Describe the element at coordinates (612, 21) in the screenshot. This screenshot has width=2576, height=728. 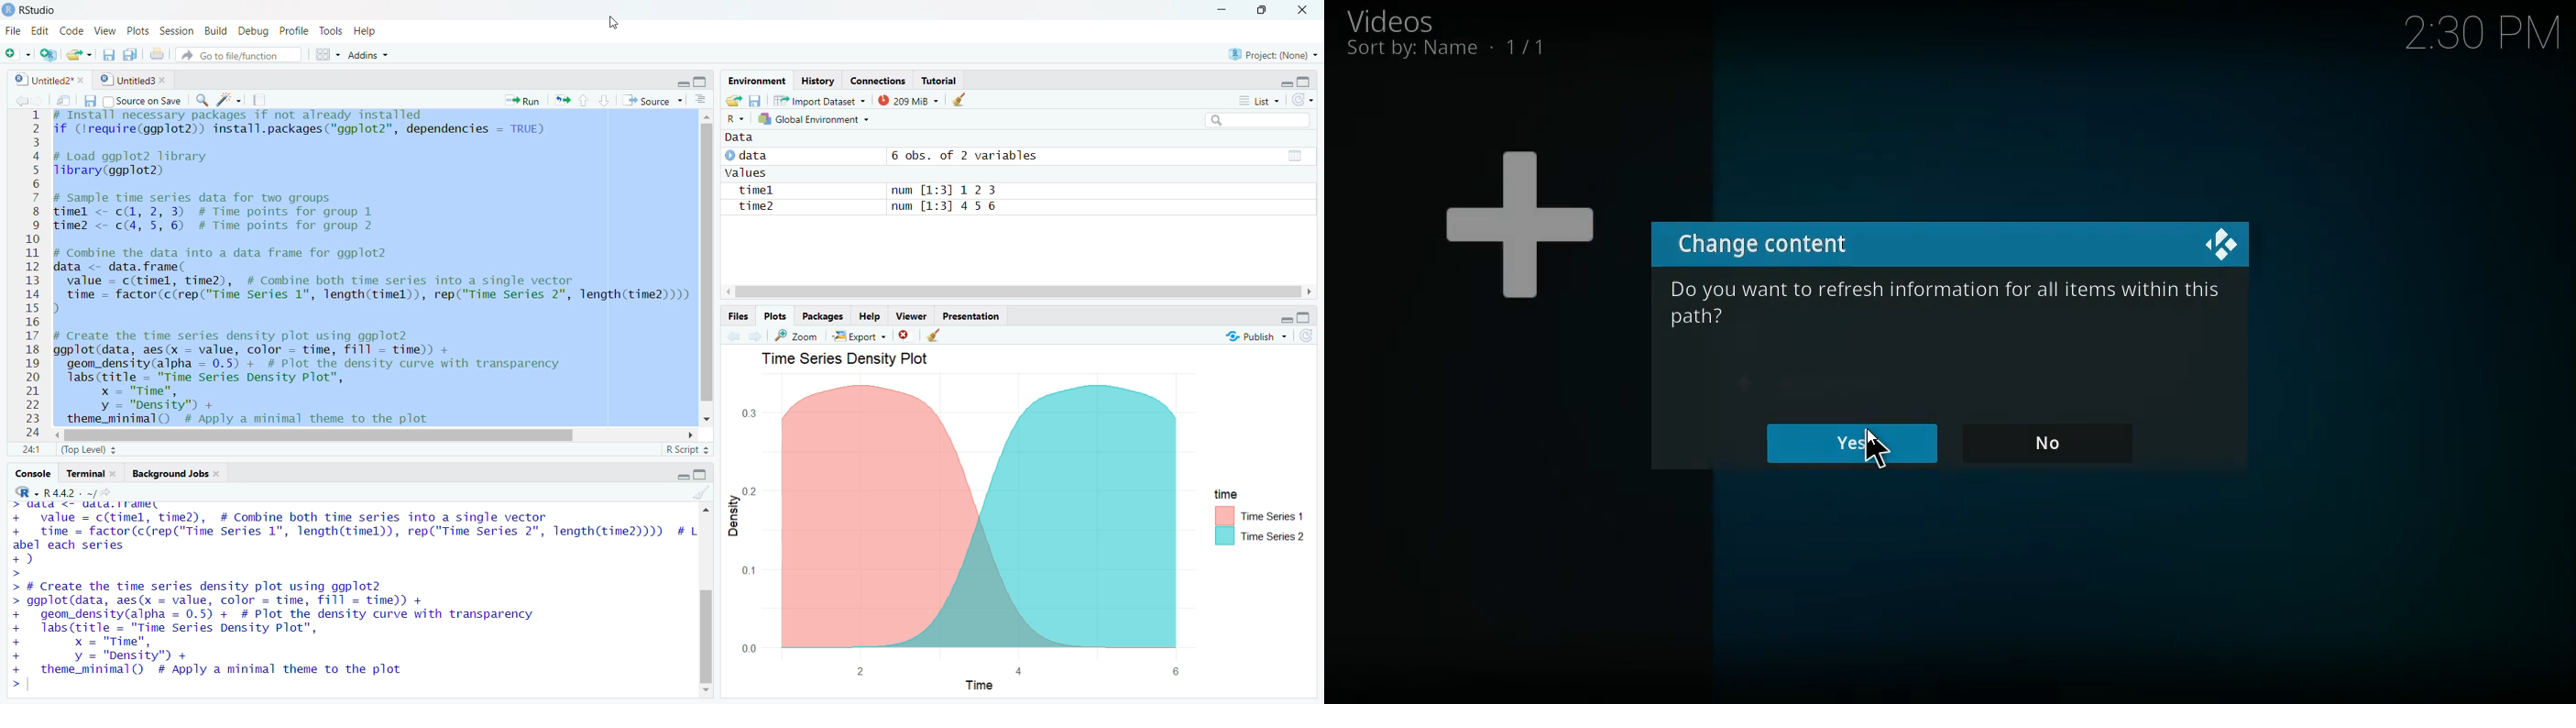
I see `cursor` at that location.